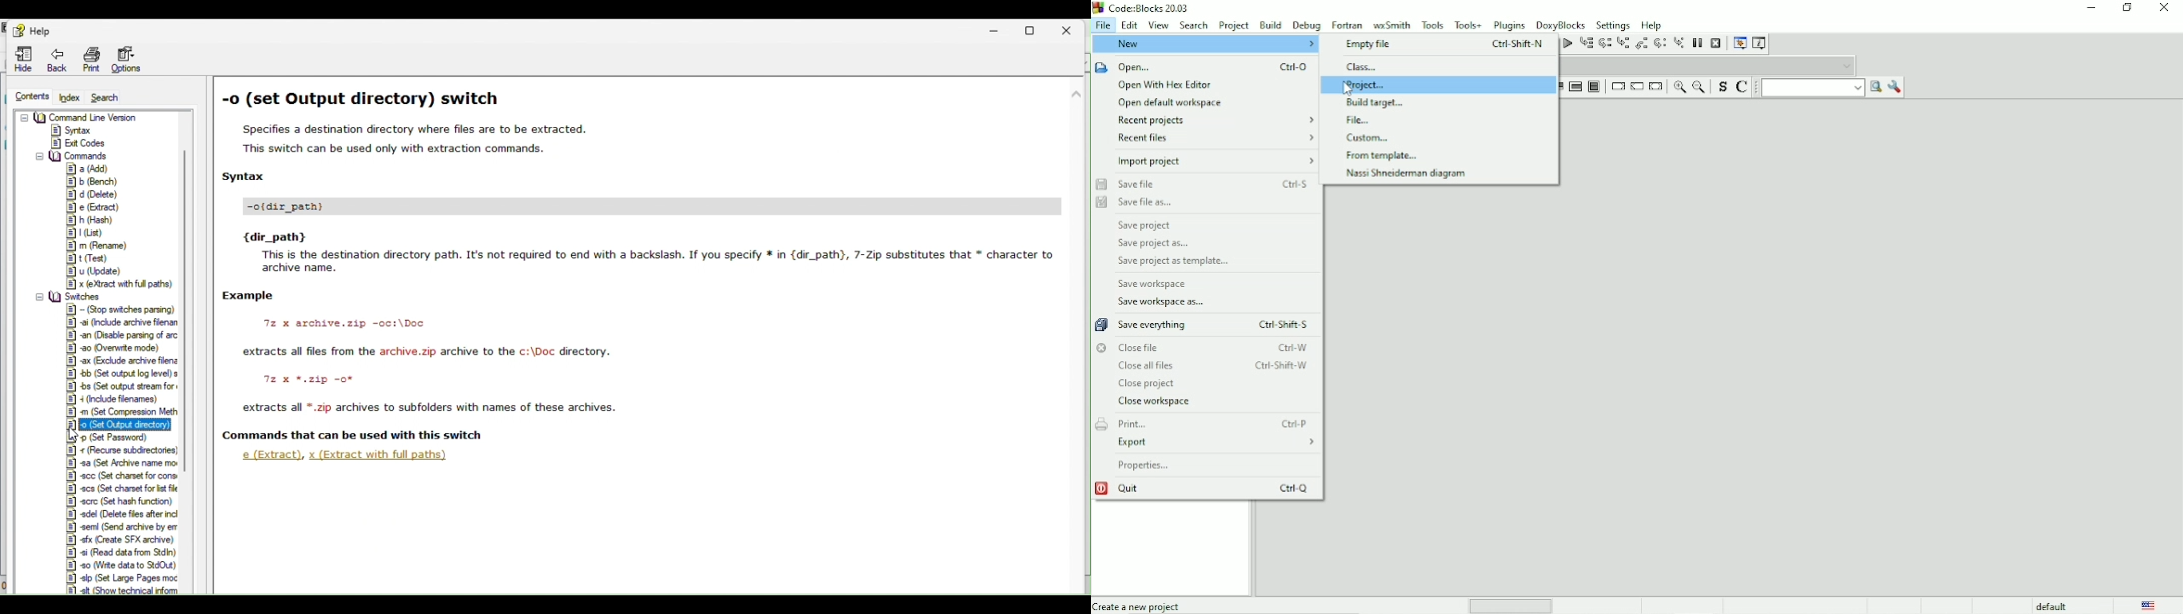  I want to click on Recent projects, so click(1218, 121).